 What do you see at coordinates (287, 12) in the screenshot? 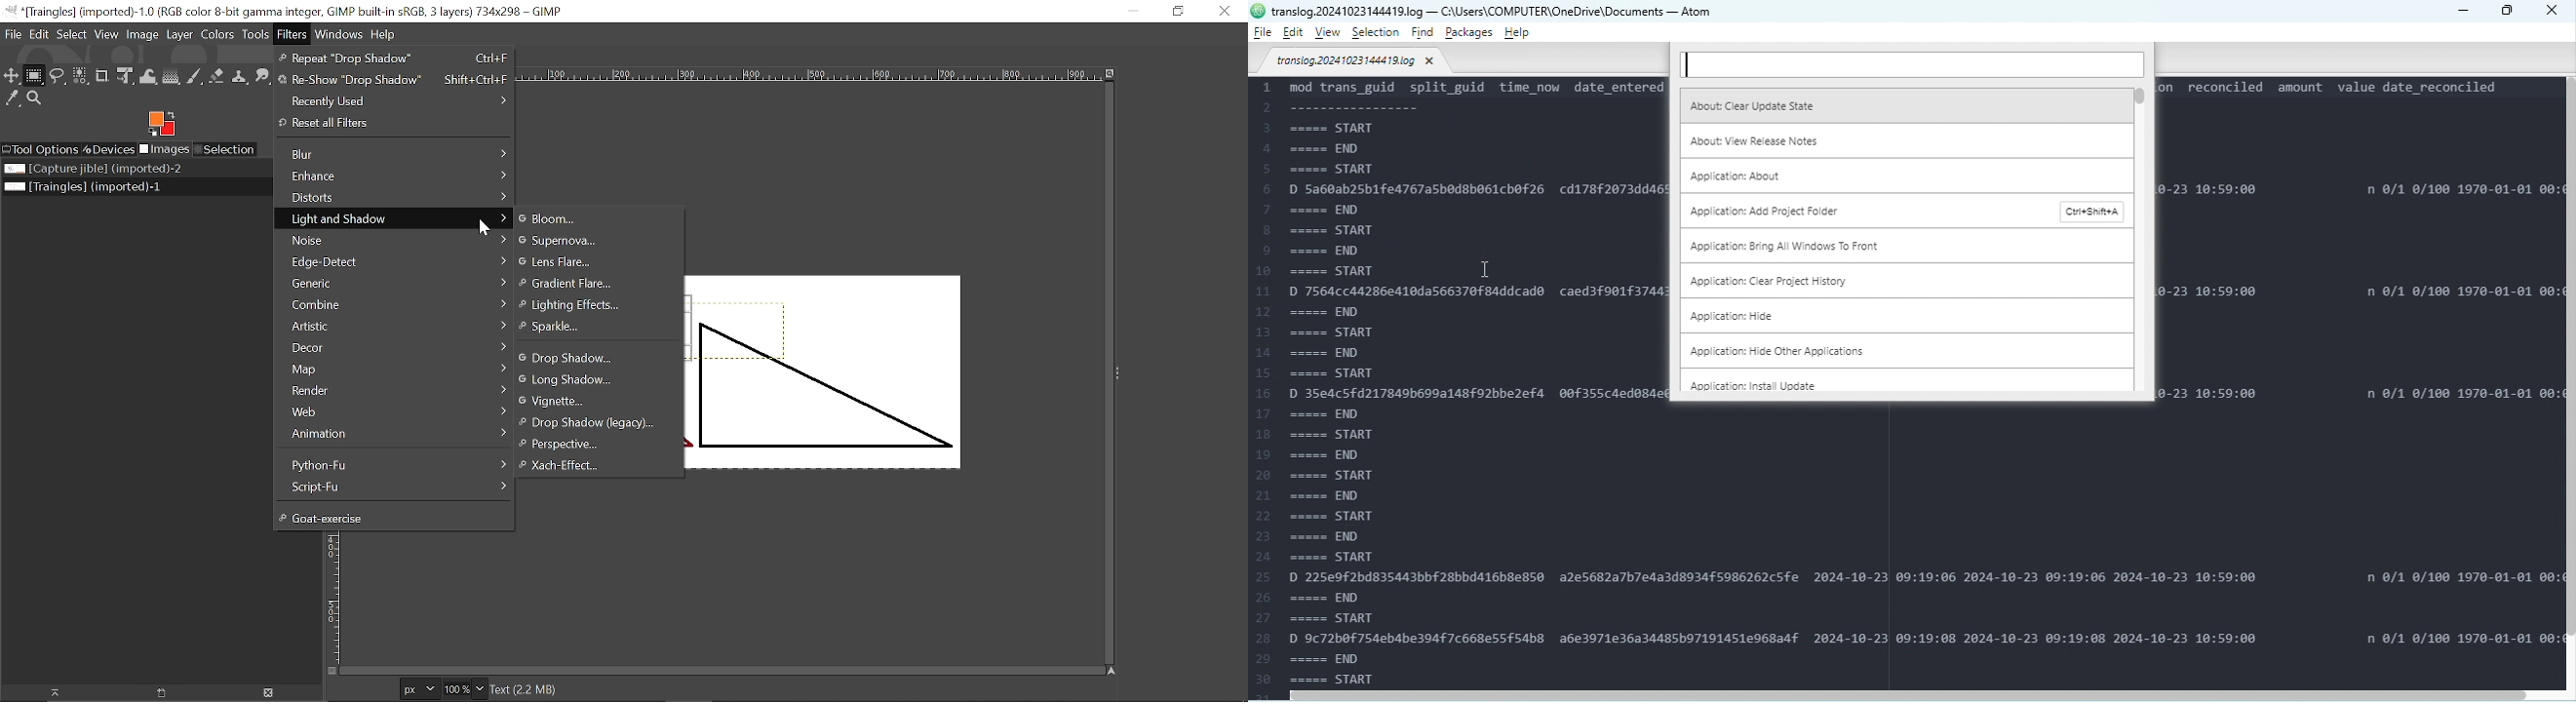
I see `Current window` at bounding box center [287, 12].